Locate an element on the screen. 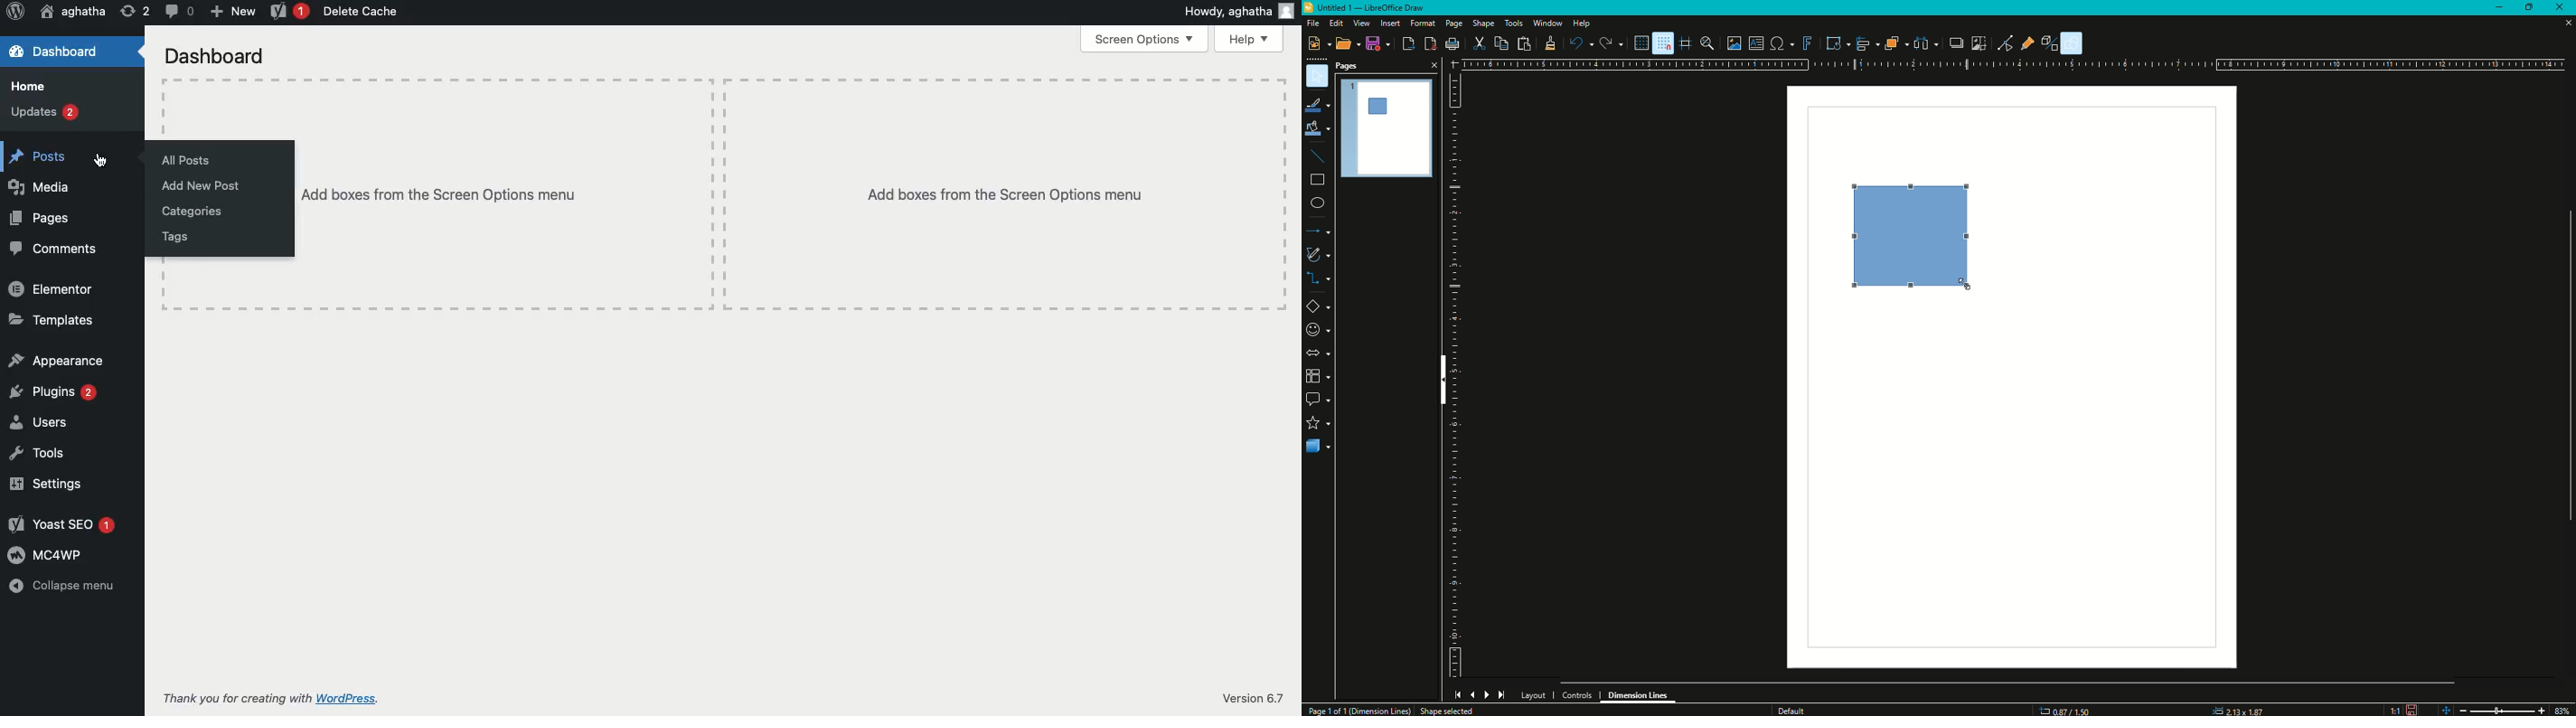 This screenshot has width=2576, height=728. Window is located at coordinates (1546, 23).